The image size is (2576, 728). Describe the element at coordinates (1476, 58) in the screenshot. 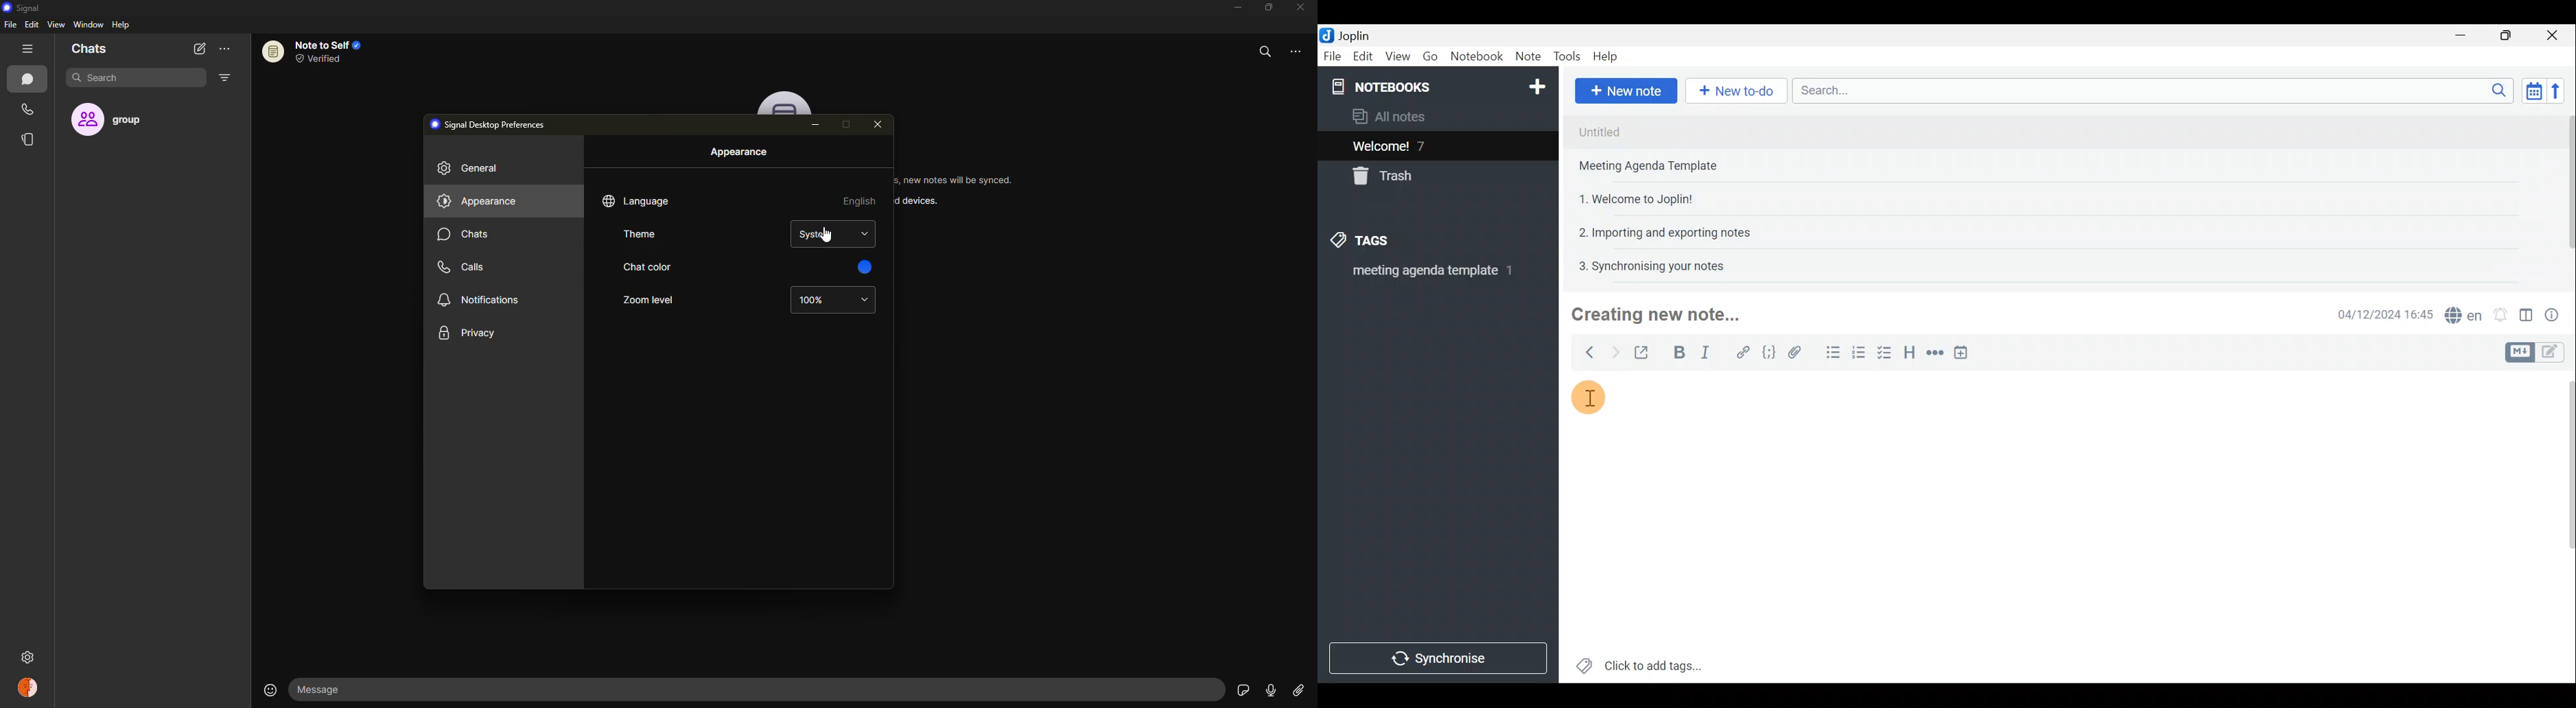

I see `Notebook` at that location.